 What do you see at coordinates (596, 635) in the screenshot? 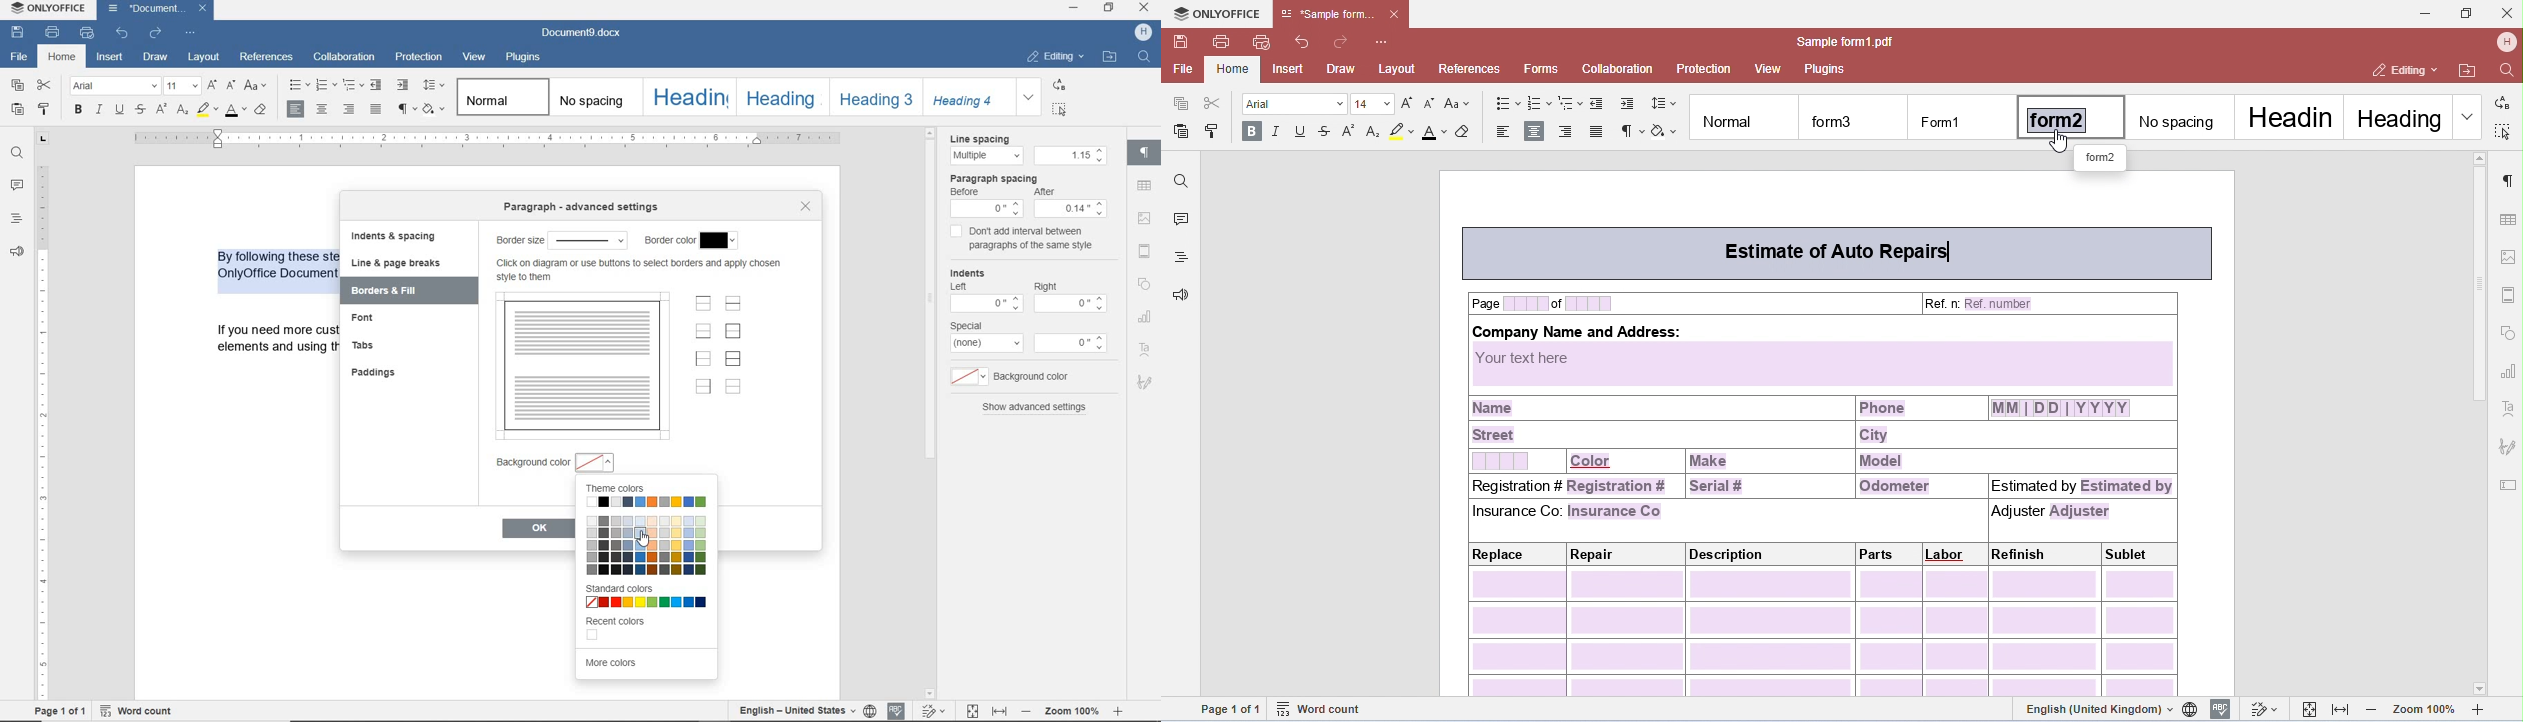
I see `color box` at bounding box center [596, 635].